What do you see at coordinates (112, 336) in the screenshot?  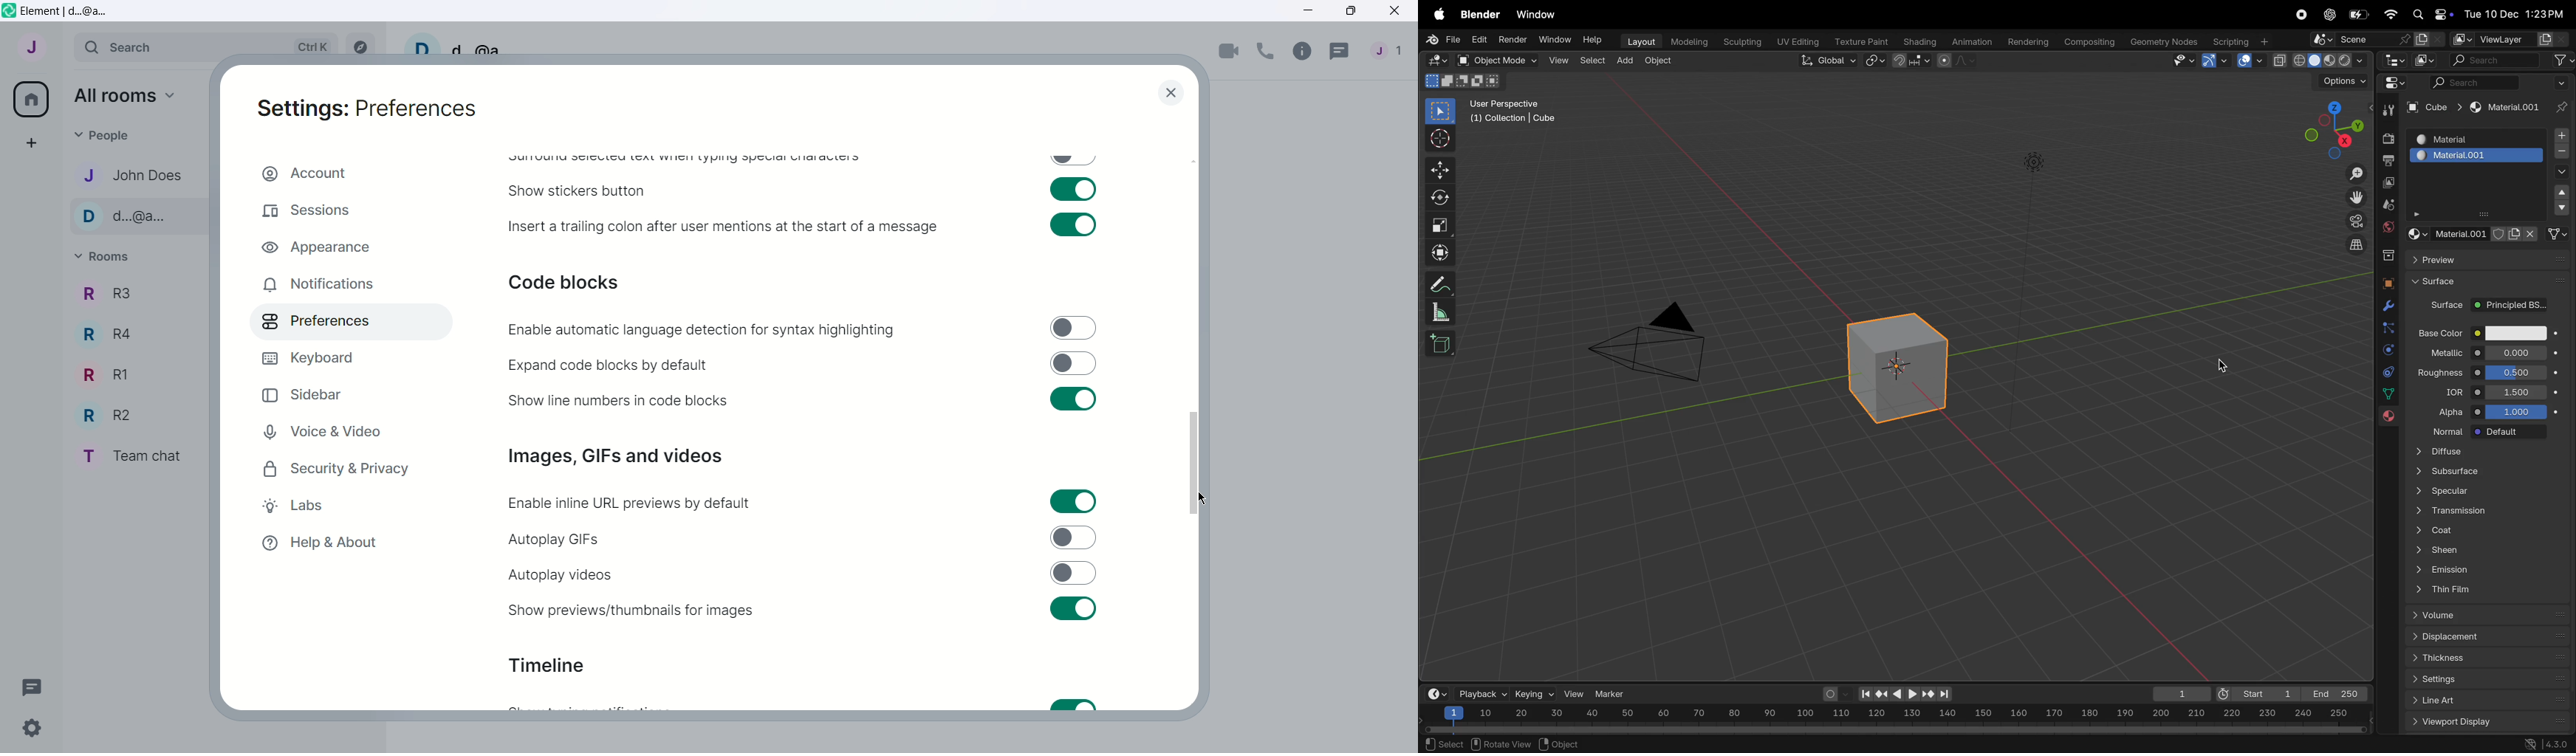 I see `R4 - Room Name` at bounding box center [112, 336].